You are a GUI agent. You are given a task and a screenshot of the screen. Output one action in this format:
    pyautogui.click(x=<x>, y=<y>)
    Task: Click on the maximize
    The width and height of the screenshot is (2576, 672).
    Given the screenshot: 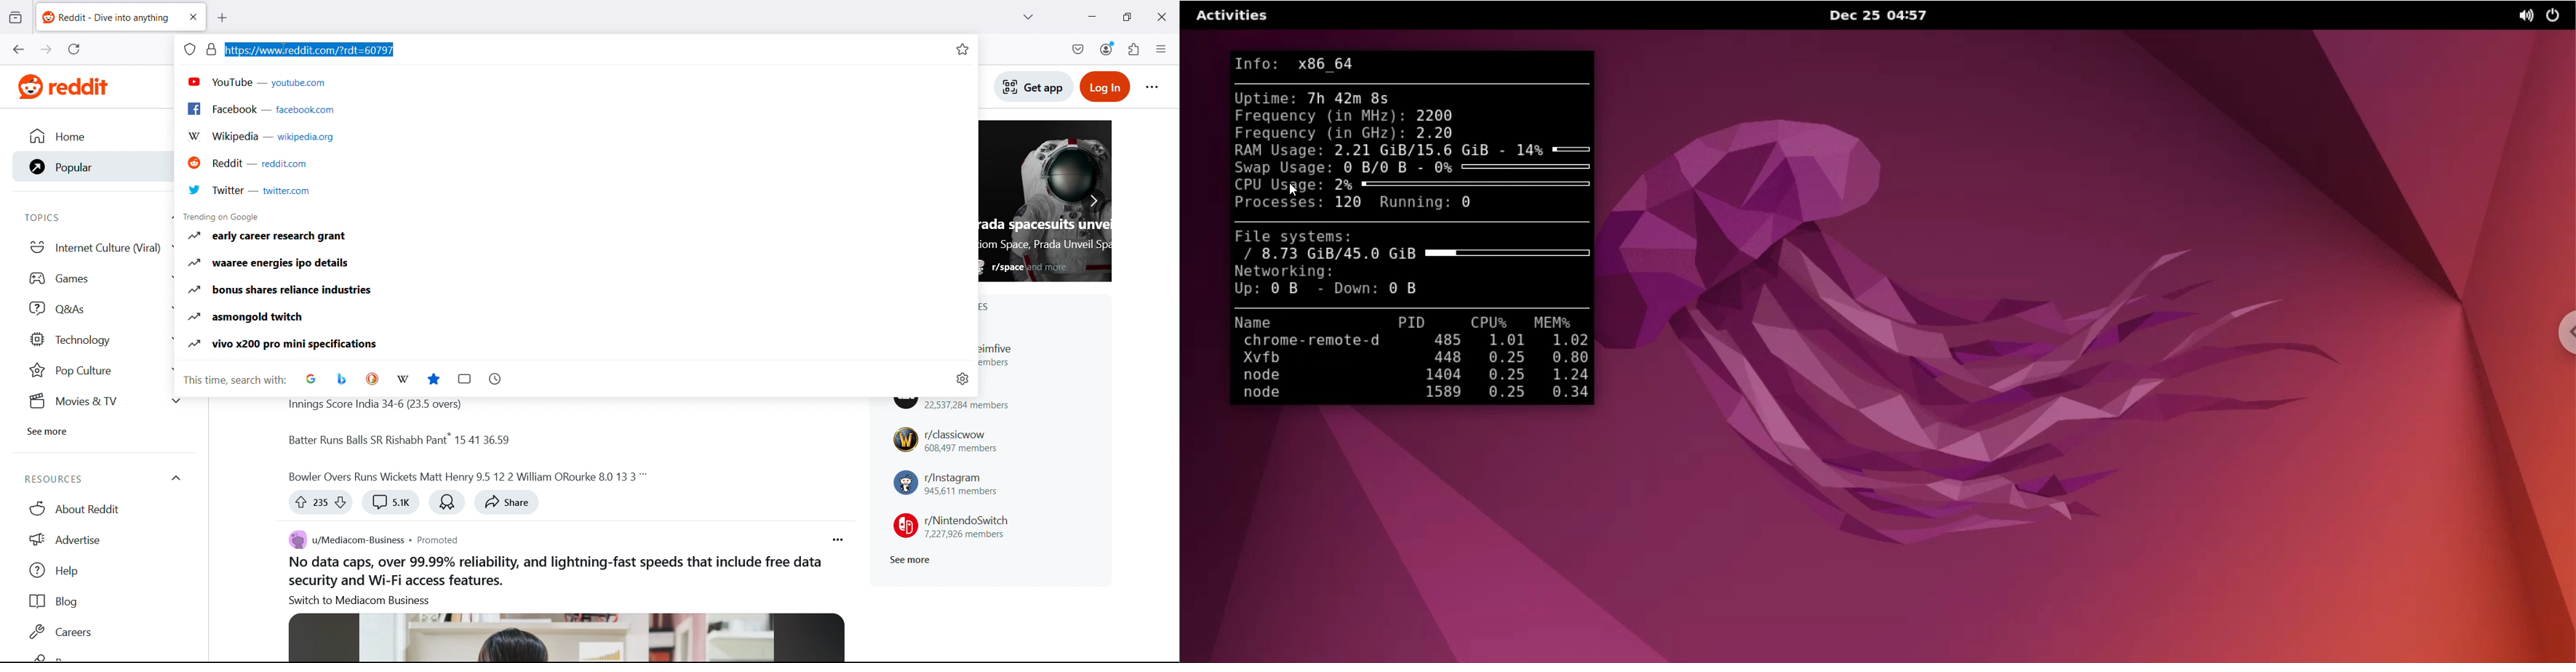 What is the action you would take?
    pyautogui.click(x=1127, y=15)
    